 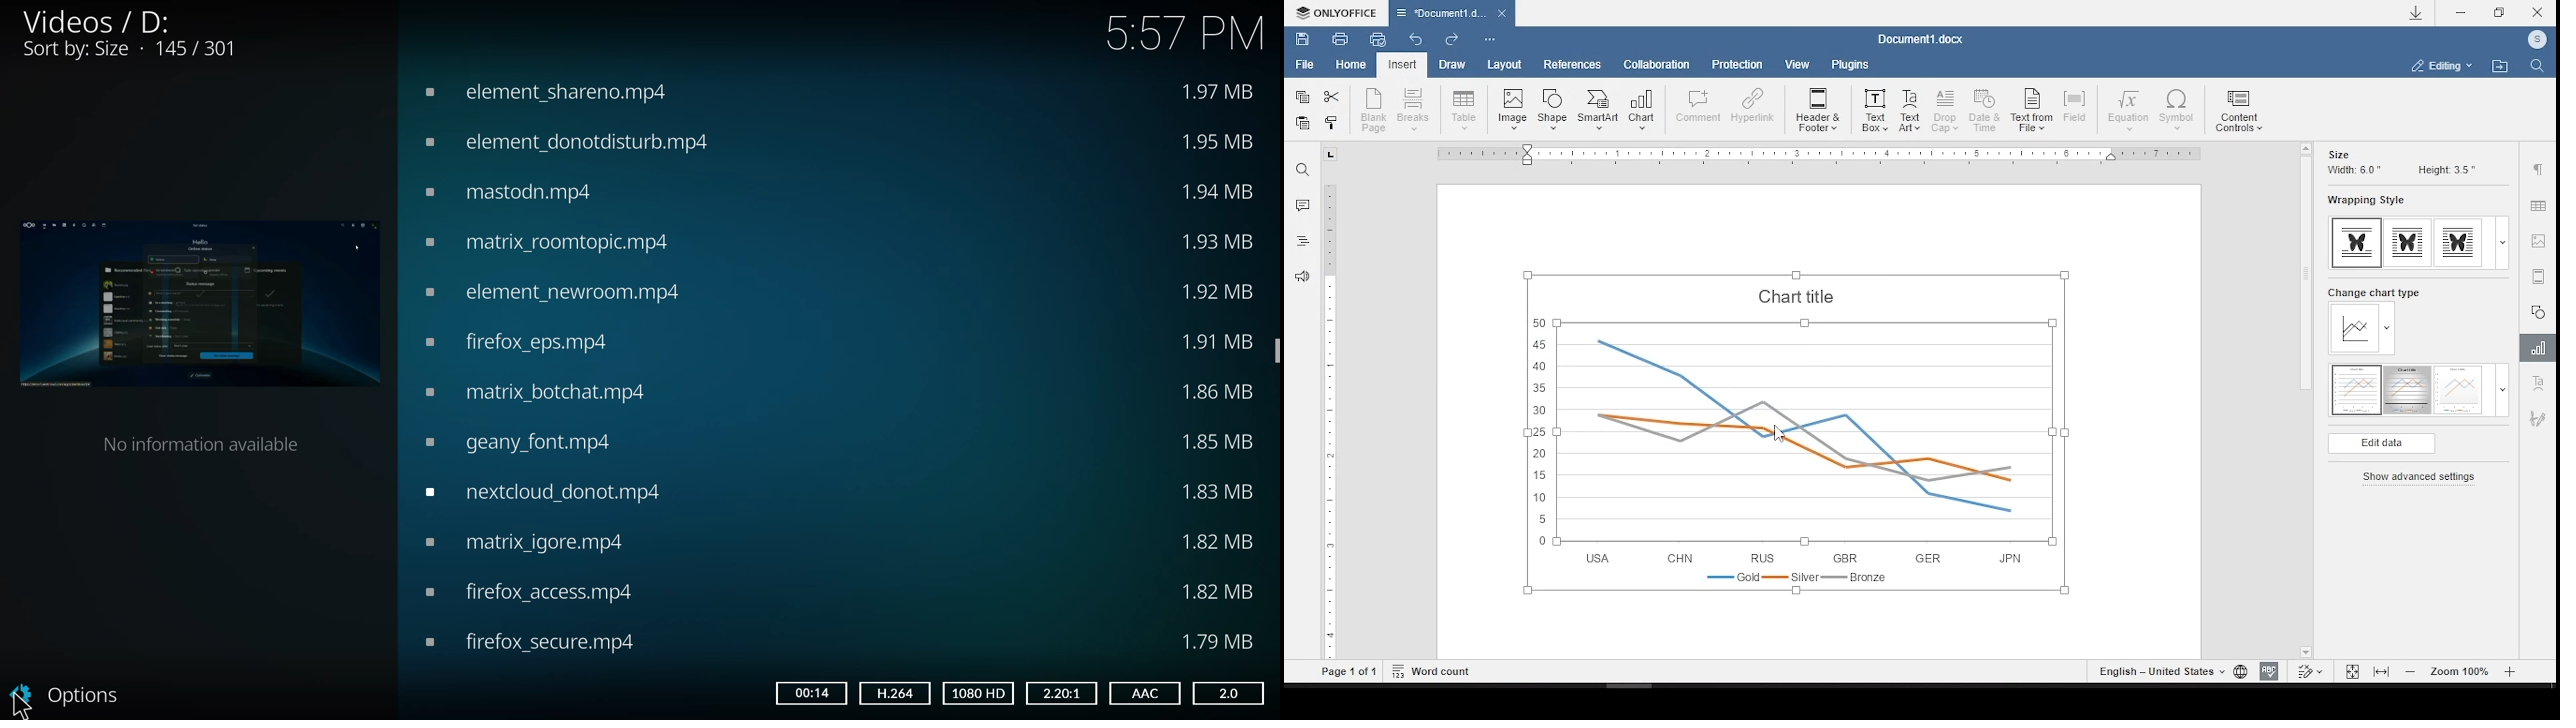 I want to click on chart settings, so click(x=2541, y=350).